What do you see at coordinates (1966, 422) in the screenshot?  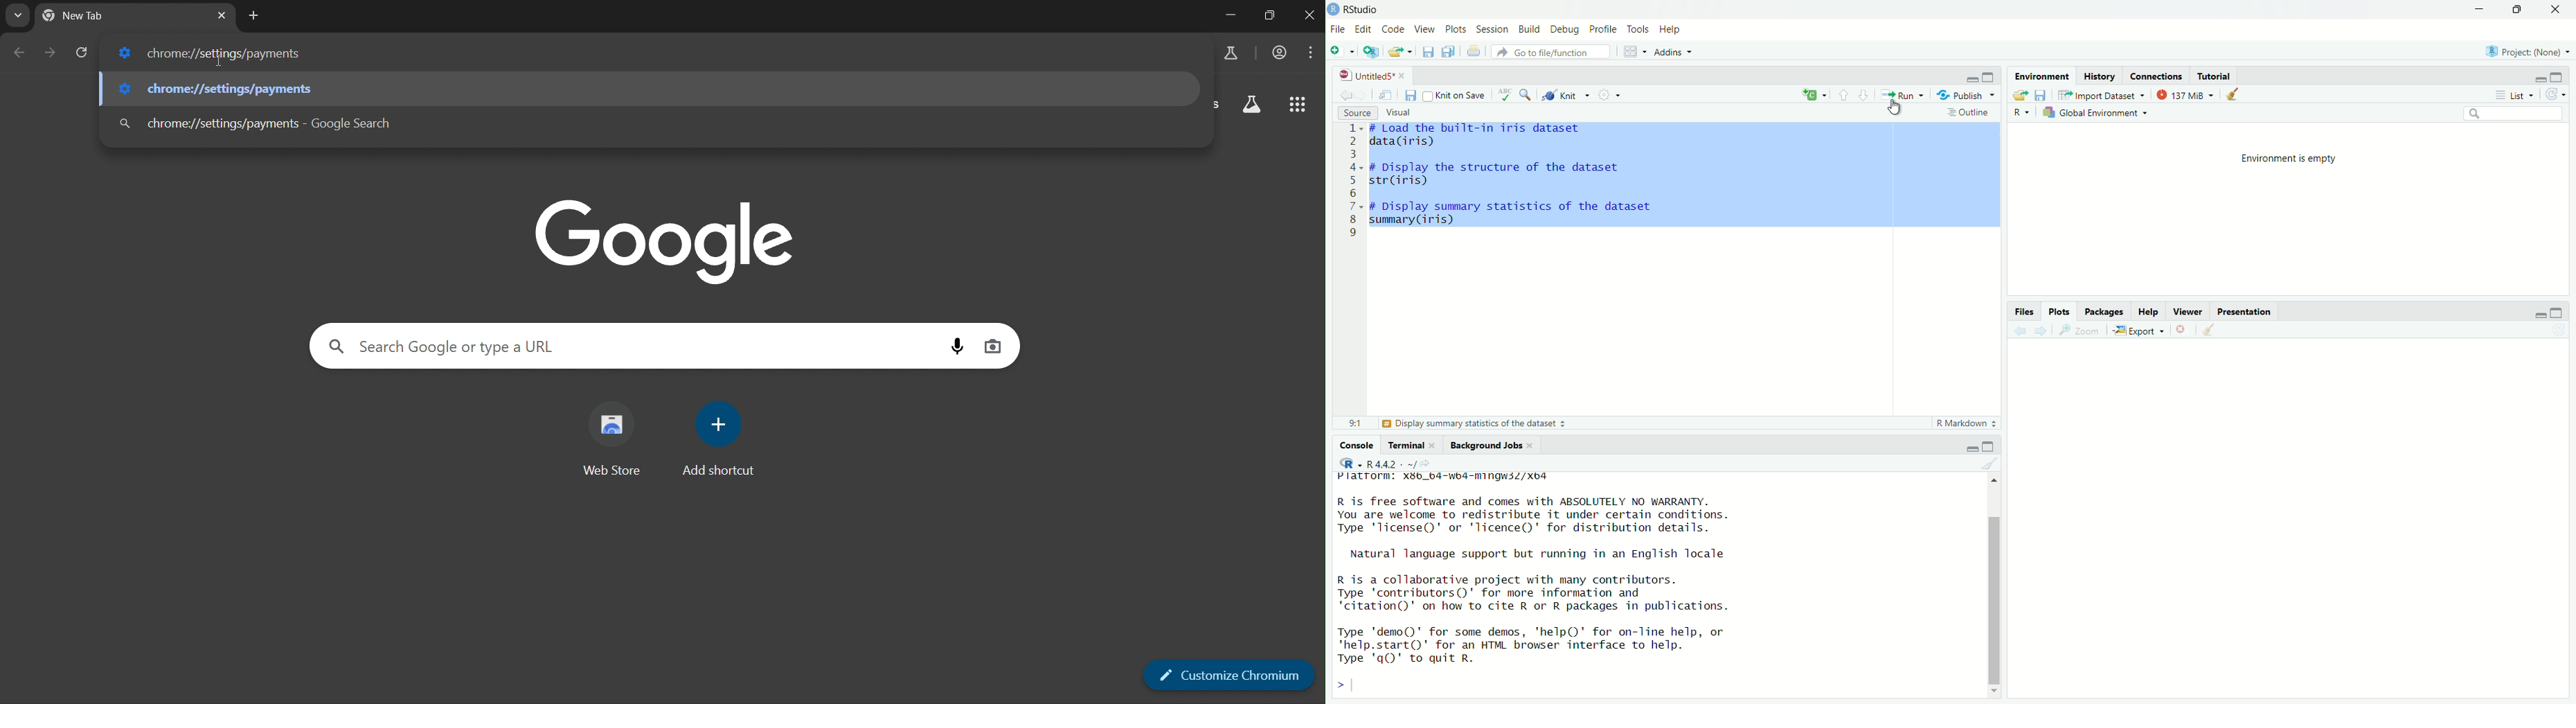 I see `R Markdown` at bounding box center [1966, 422].